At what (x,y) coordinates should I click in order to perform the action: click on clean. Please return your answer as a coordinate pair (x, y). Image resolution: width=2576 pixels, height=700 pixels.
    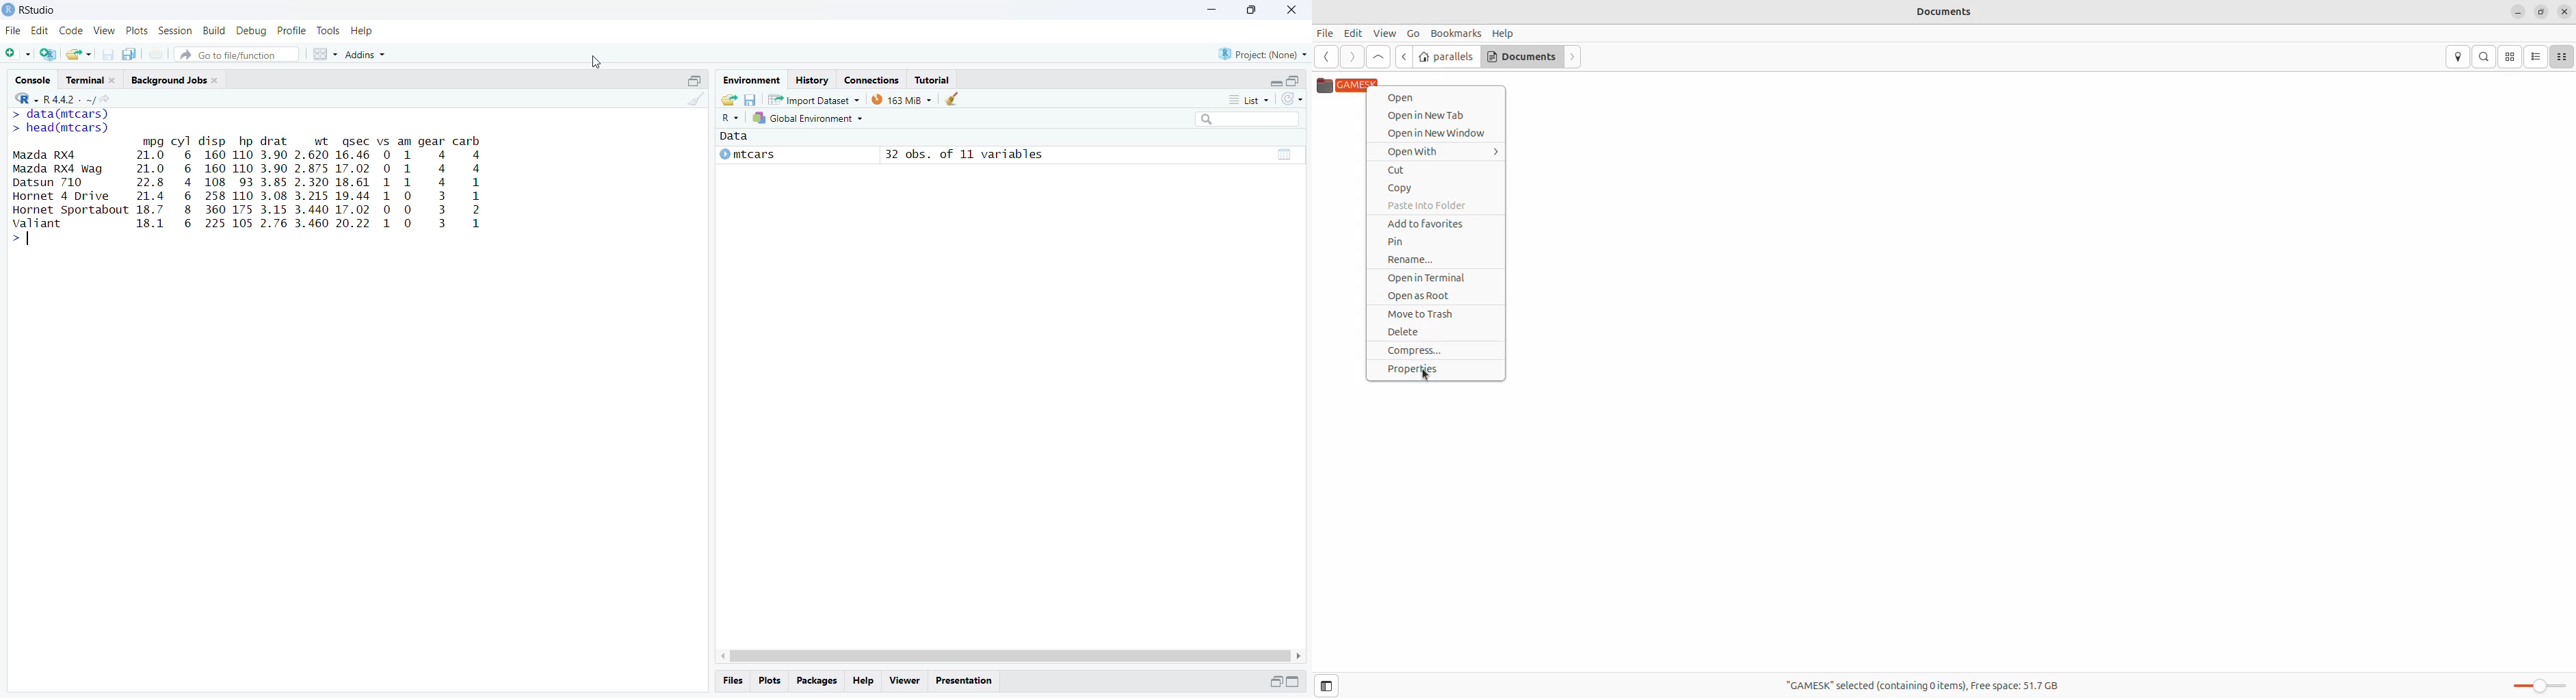
    Looking at the image, I should click on (696, 99).